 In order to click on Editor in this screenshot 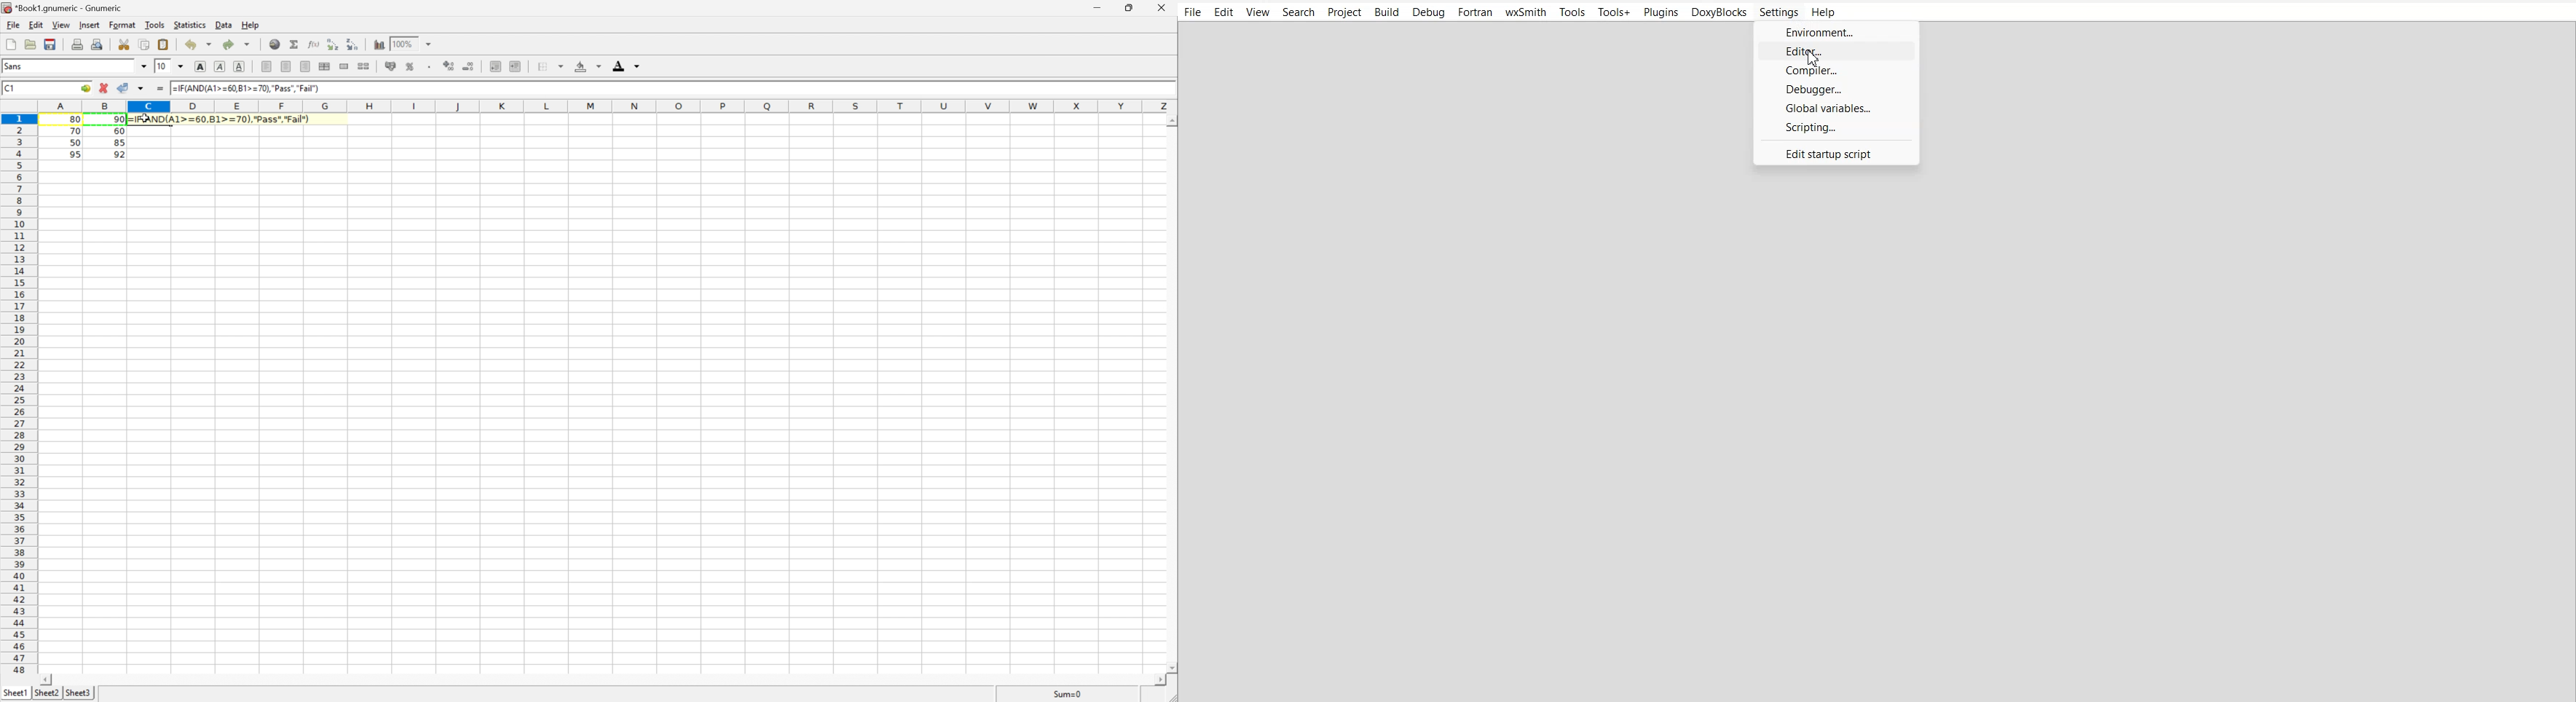, I will do `click(1835, 52)`.